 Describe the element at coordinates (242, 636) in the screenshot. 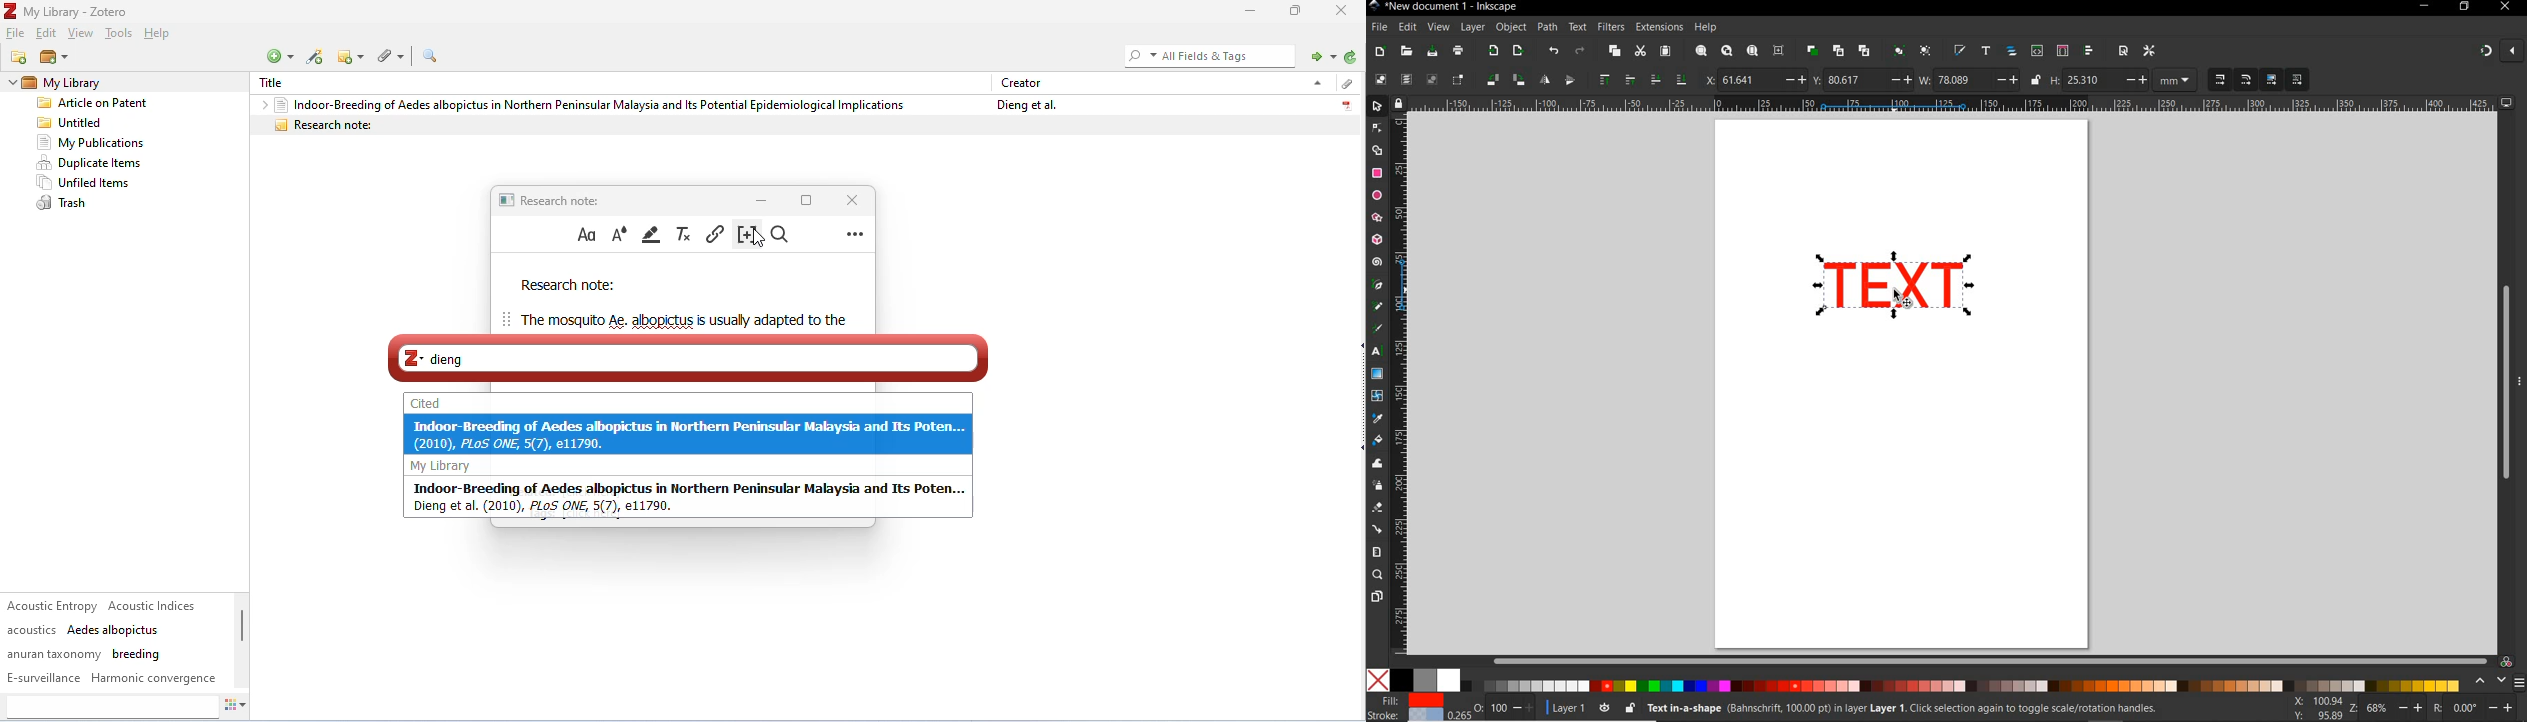

I see `vertical scroll bar` at that location.